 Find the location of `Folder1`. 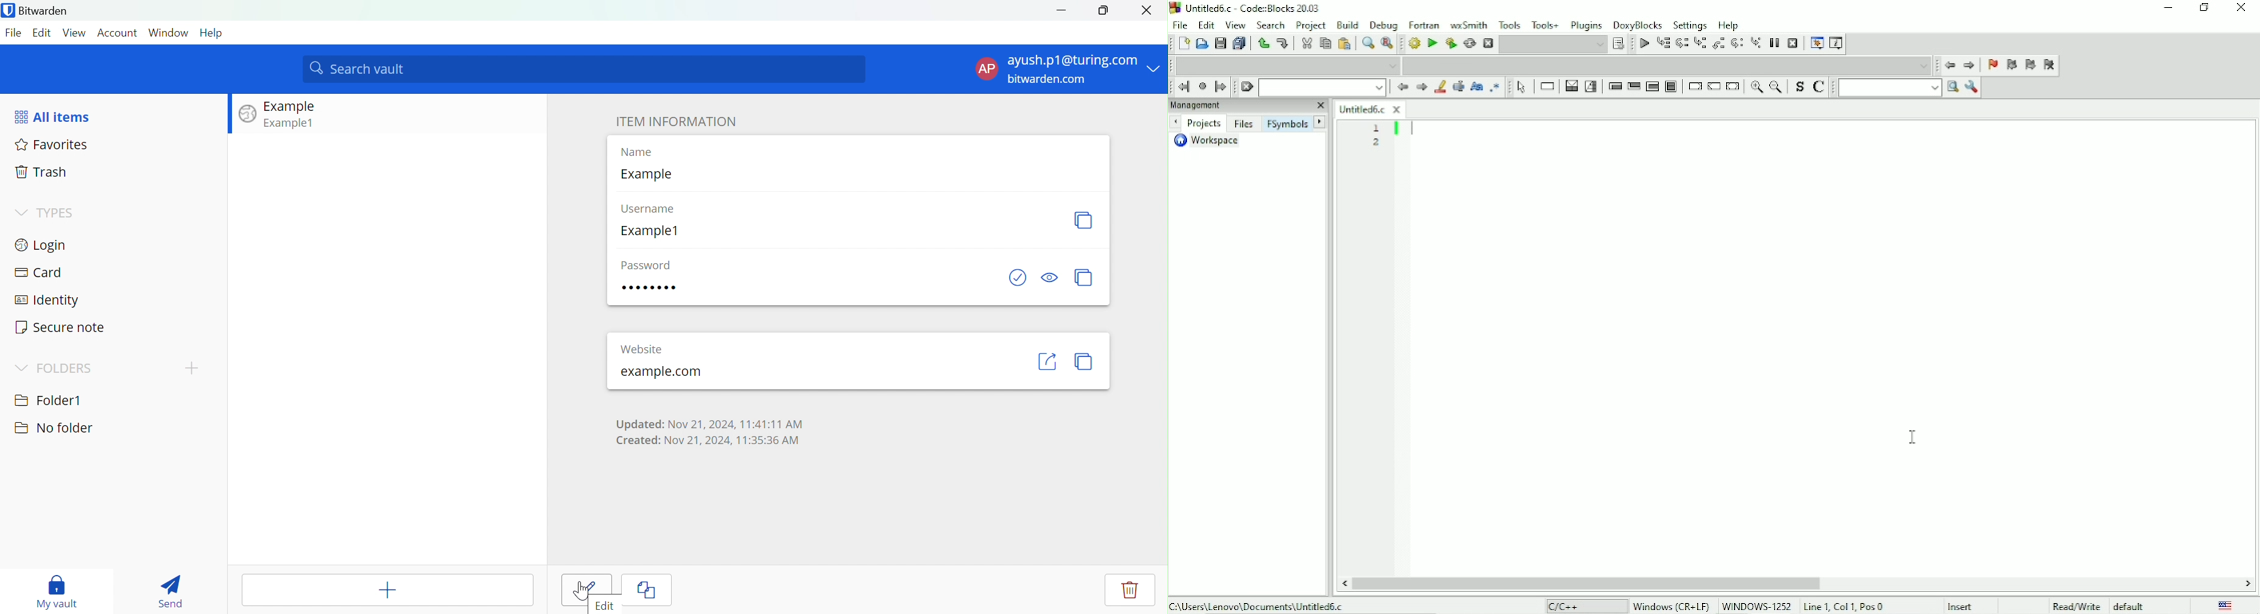

Folder1 is located at coordinates (49, 398).